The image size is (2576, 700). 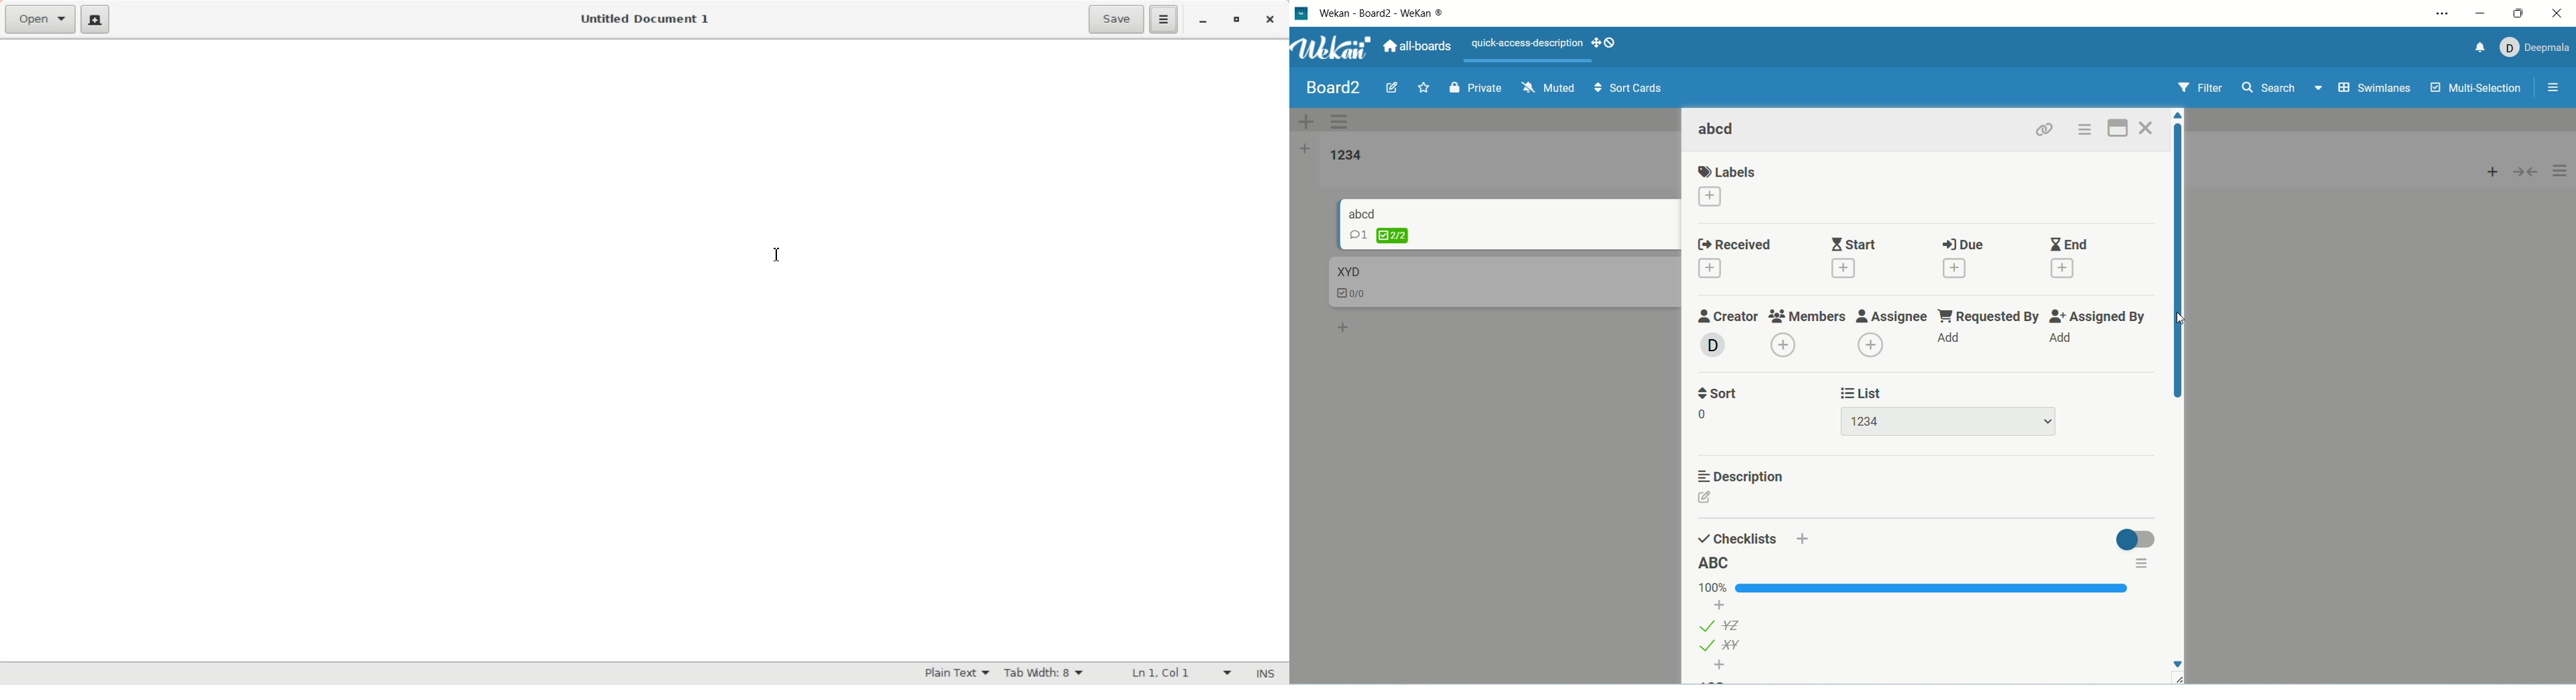 I want to click on all boards, so click(x=1421, y=46).